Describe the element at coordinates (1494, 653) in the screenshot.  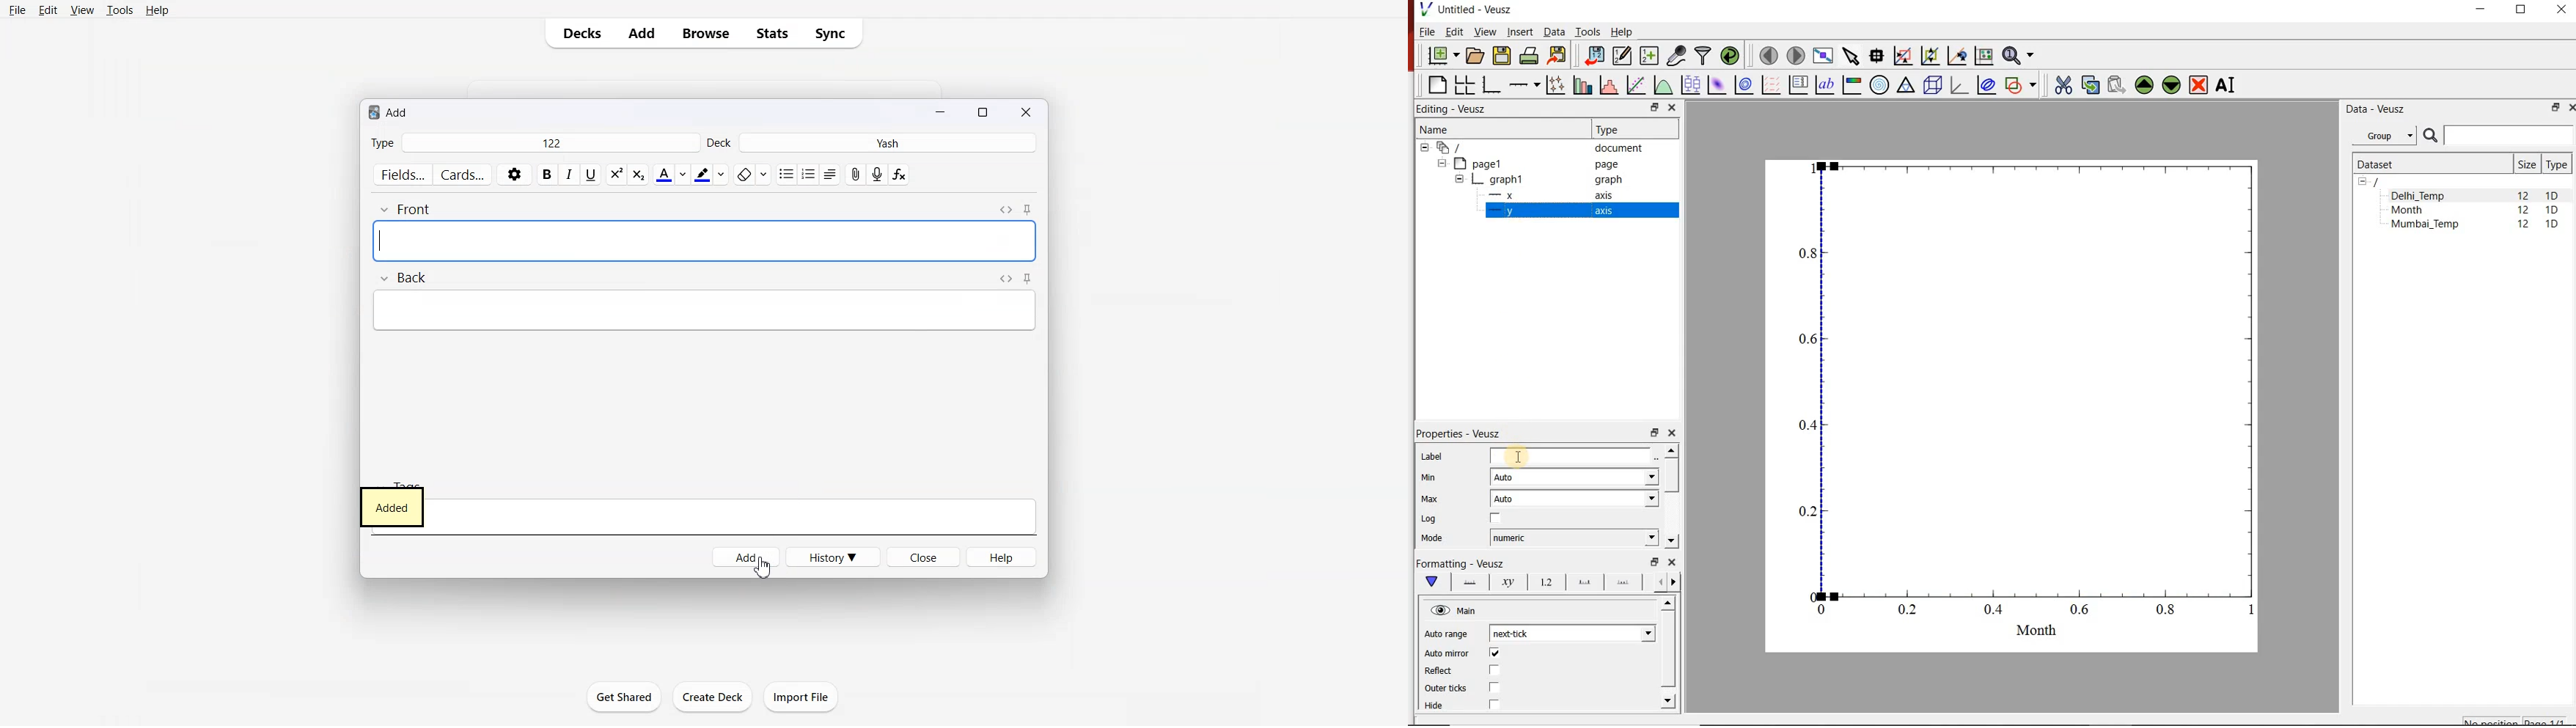
I see `check/uncheck` at that location.